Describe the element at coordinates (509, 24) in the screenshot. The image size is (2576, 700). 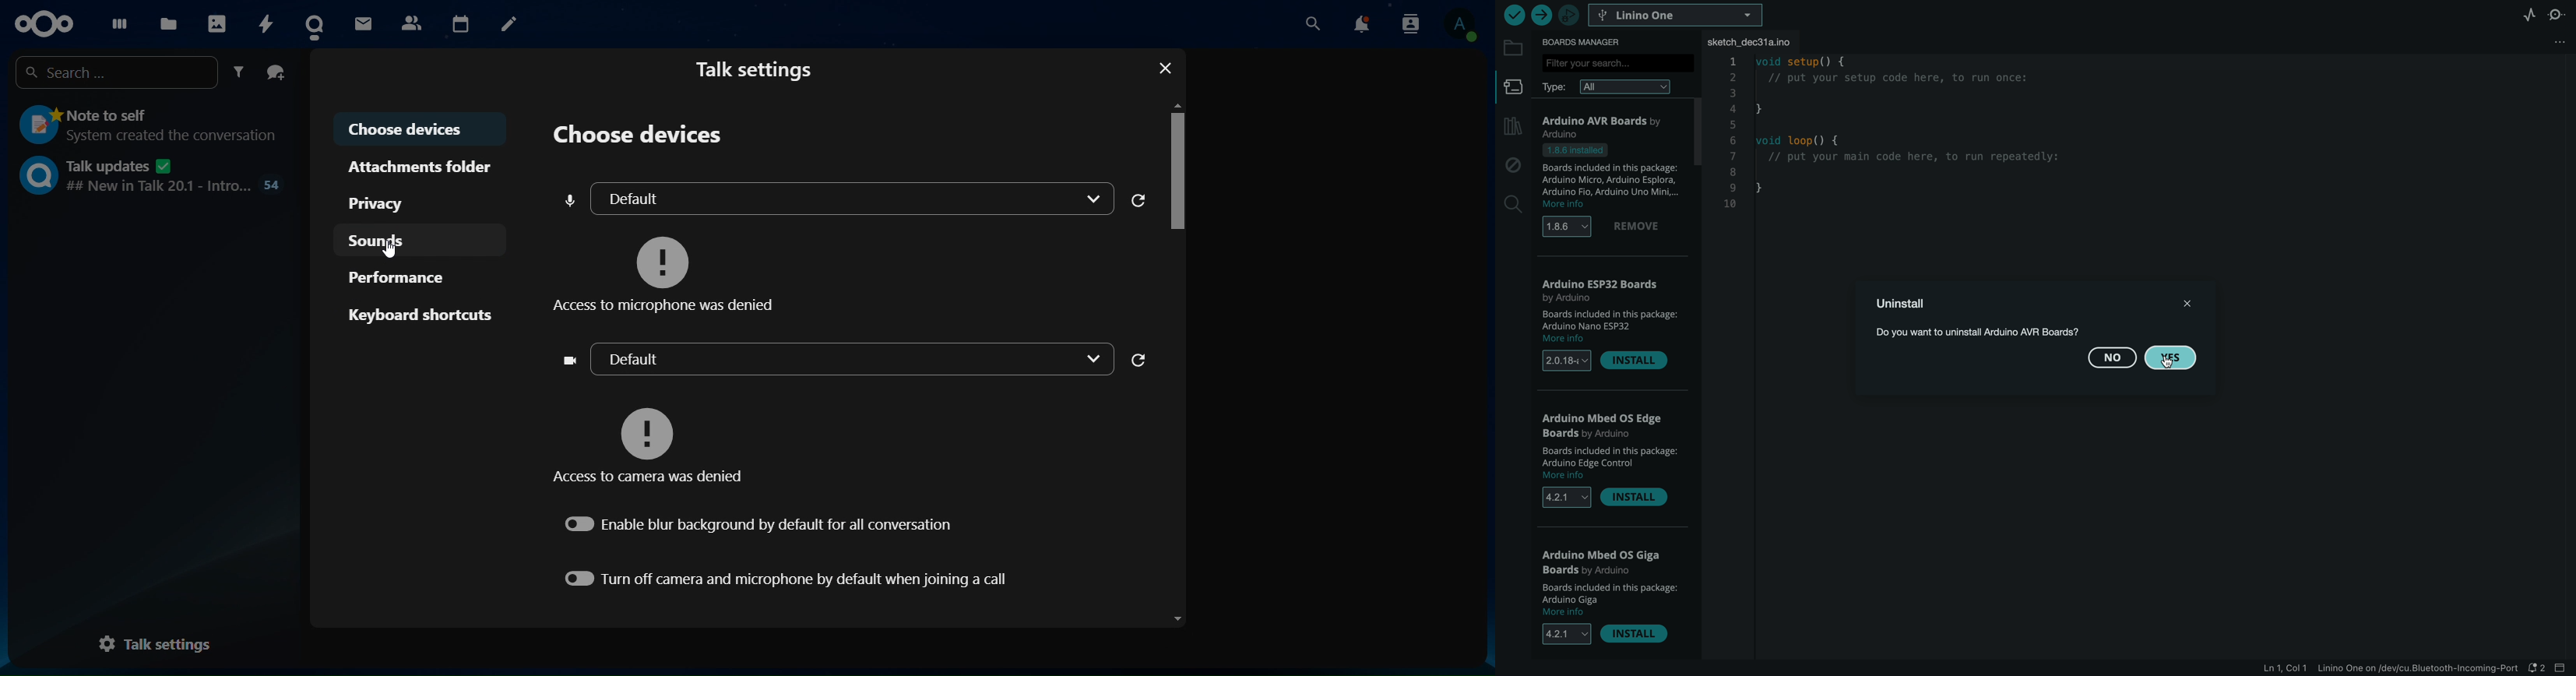
I see `notes` at that location.